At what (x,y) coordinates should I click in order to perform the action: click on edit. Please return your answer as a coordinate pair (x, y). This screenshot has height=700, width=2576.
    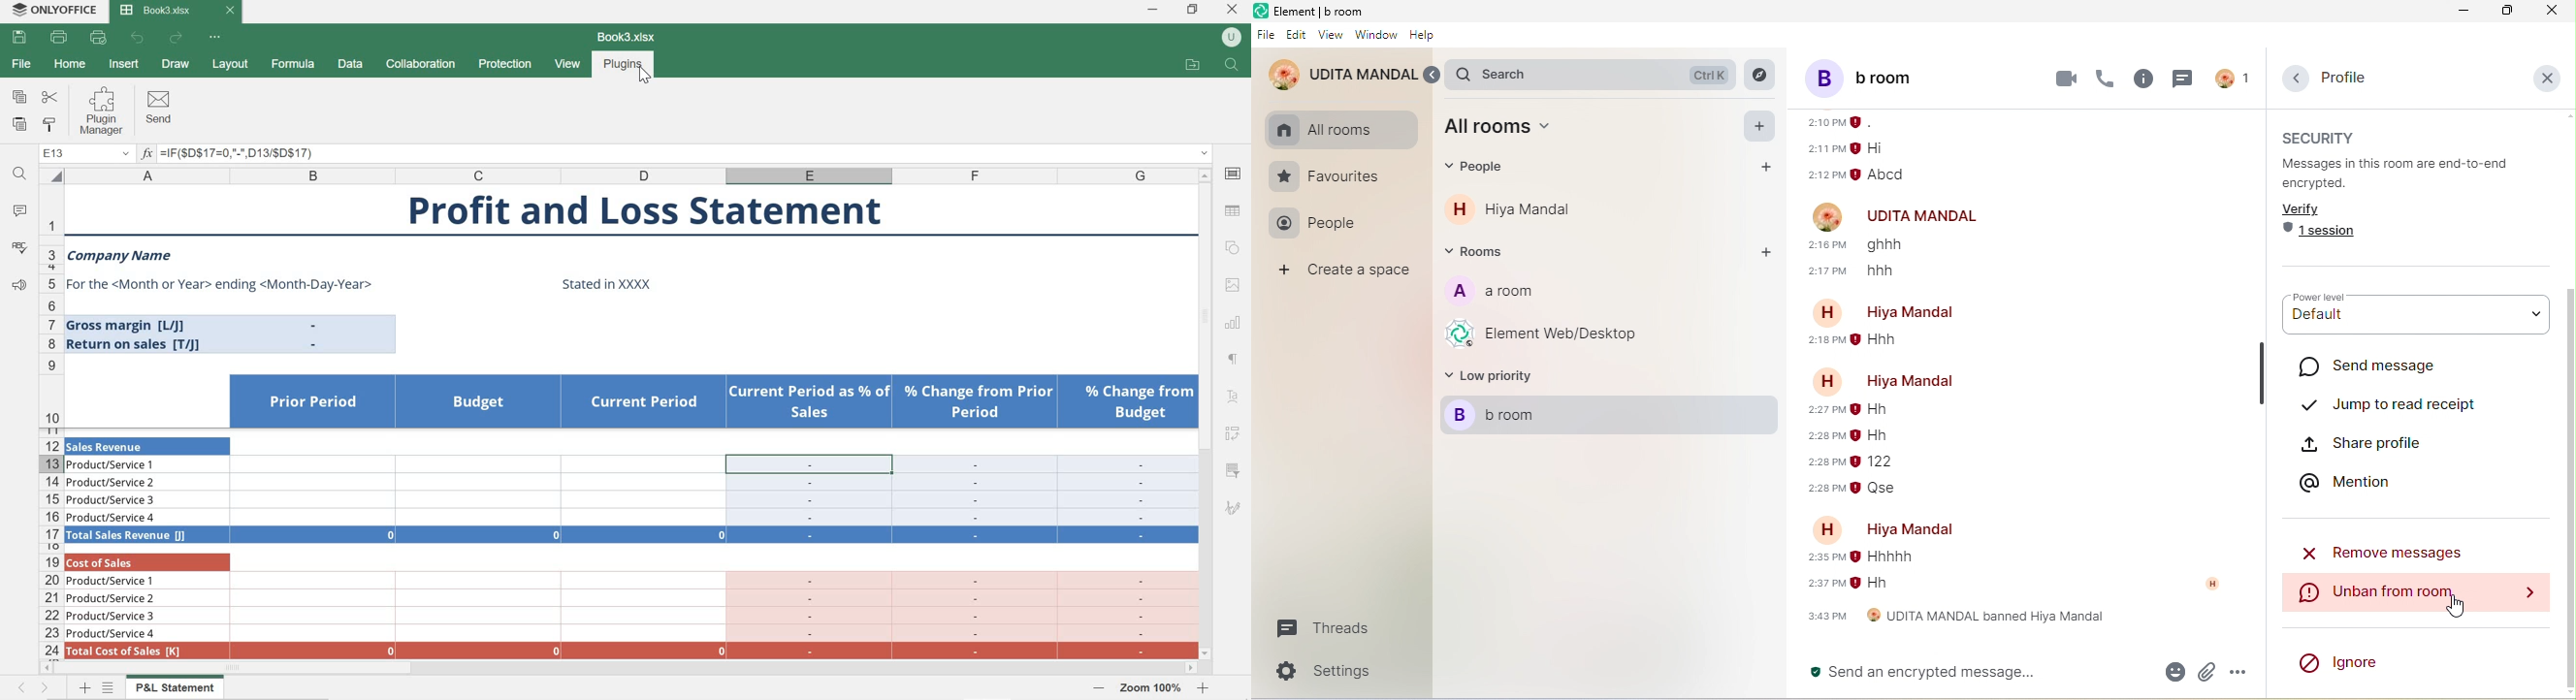
    Looking at the image, I should click on (1297, 35).